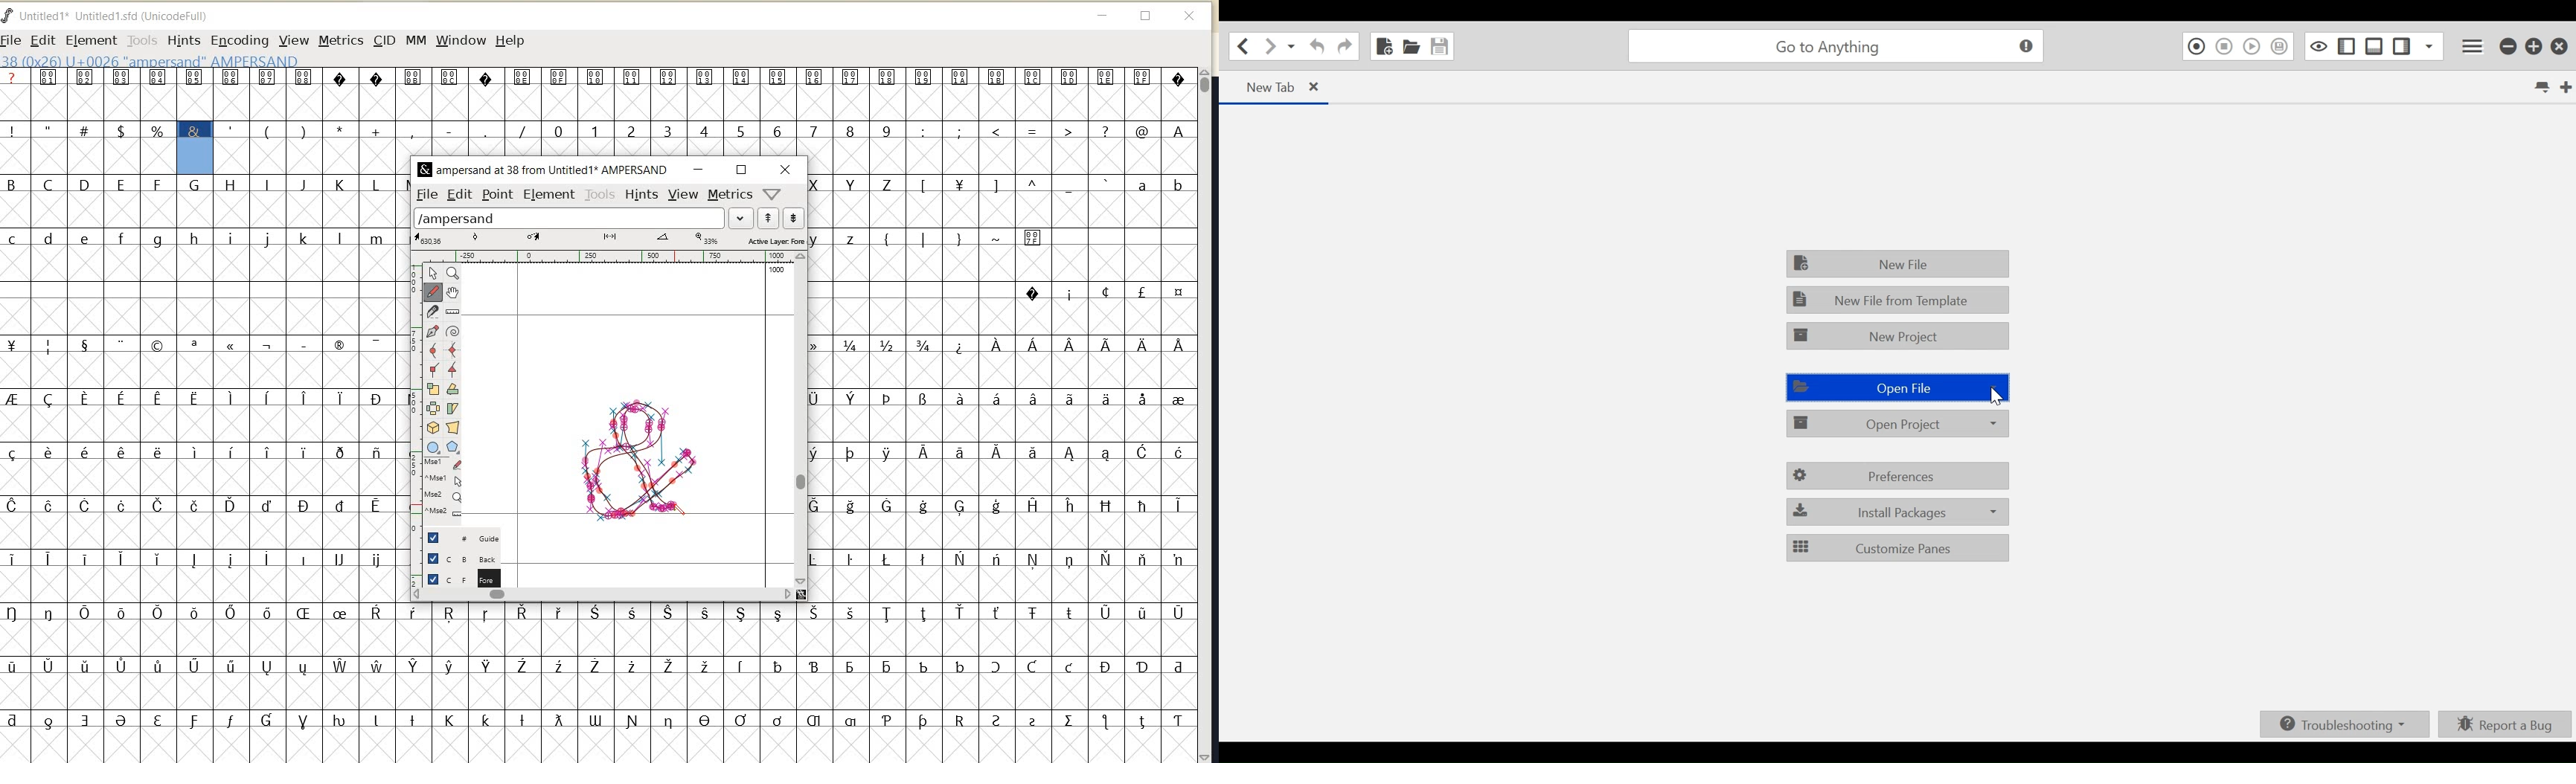  I want to click on FILE, so click(427, 193).